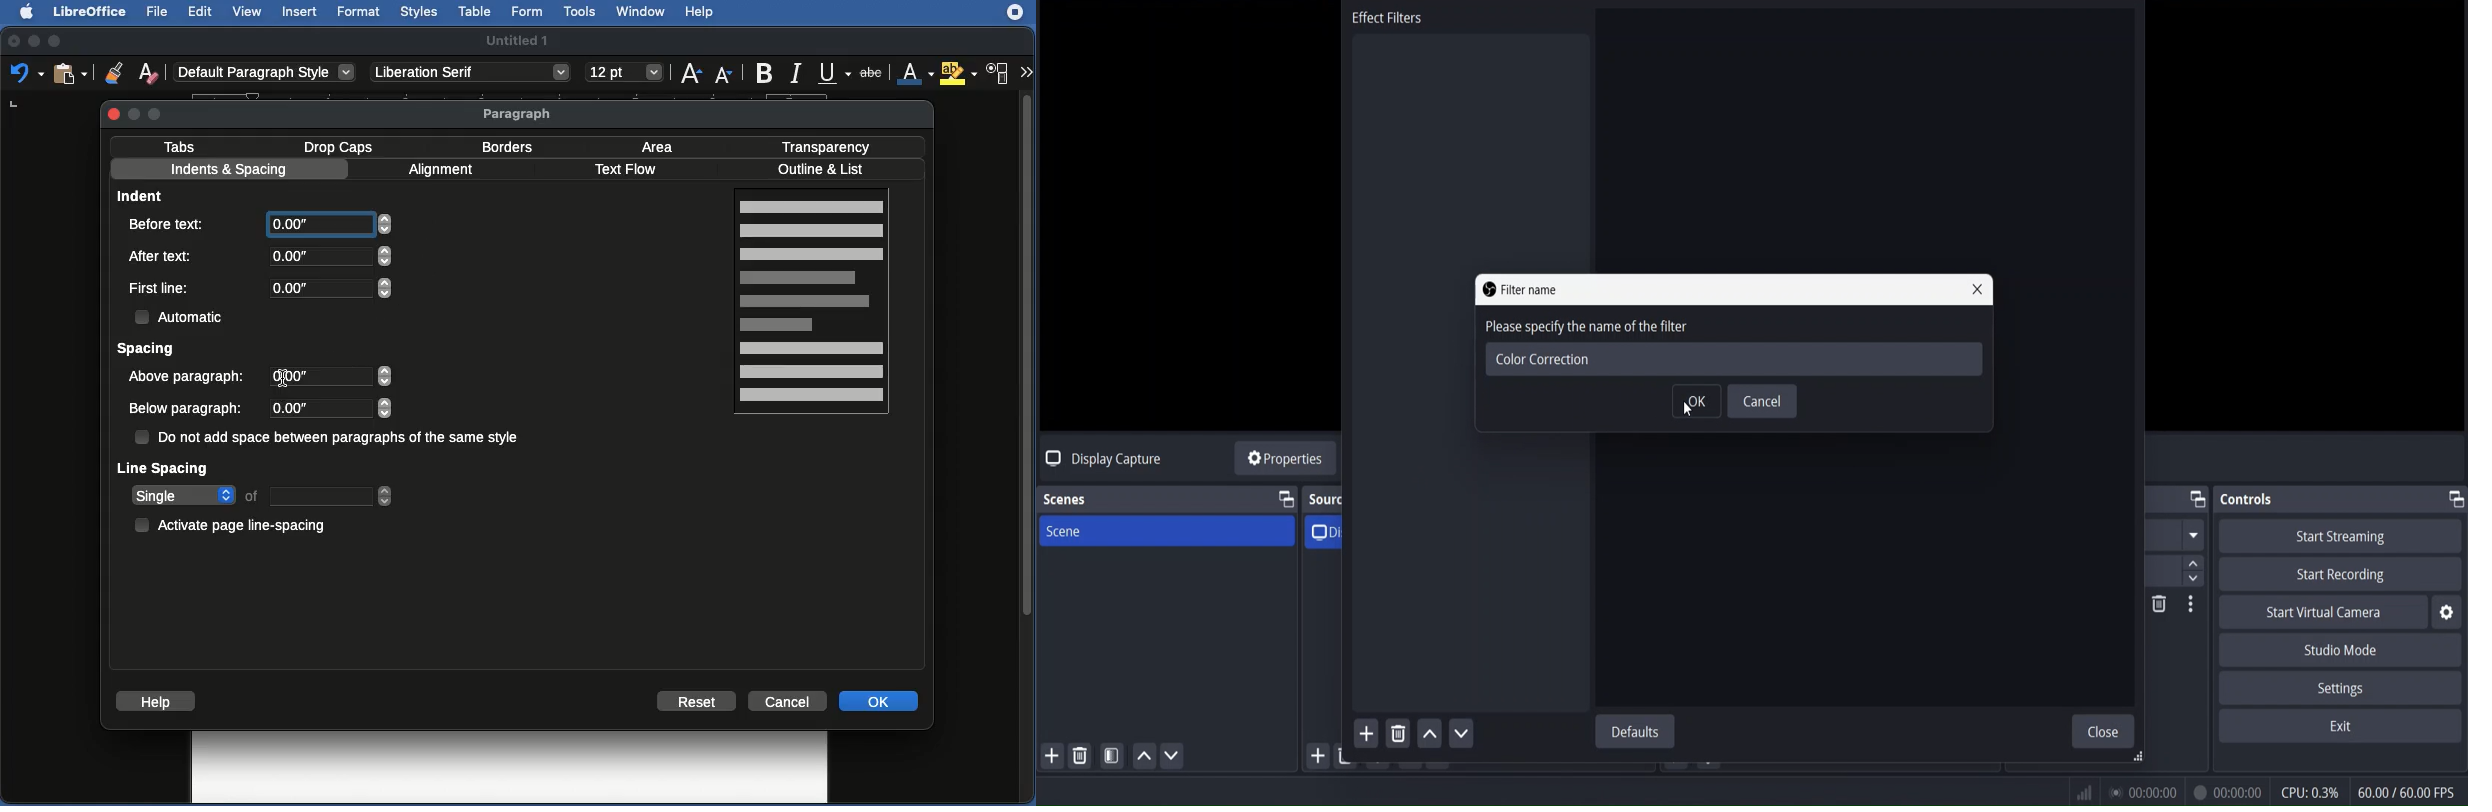 This screenshot has width=2492, height=812. I want to click on change tab layout, so click(2455, 499).